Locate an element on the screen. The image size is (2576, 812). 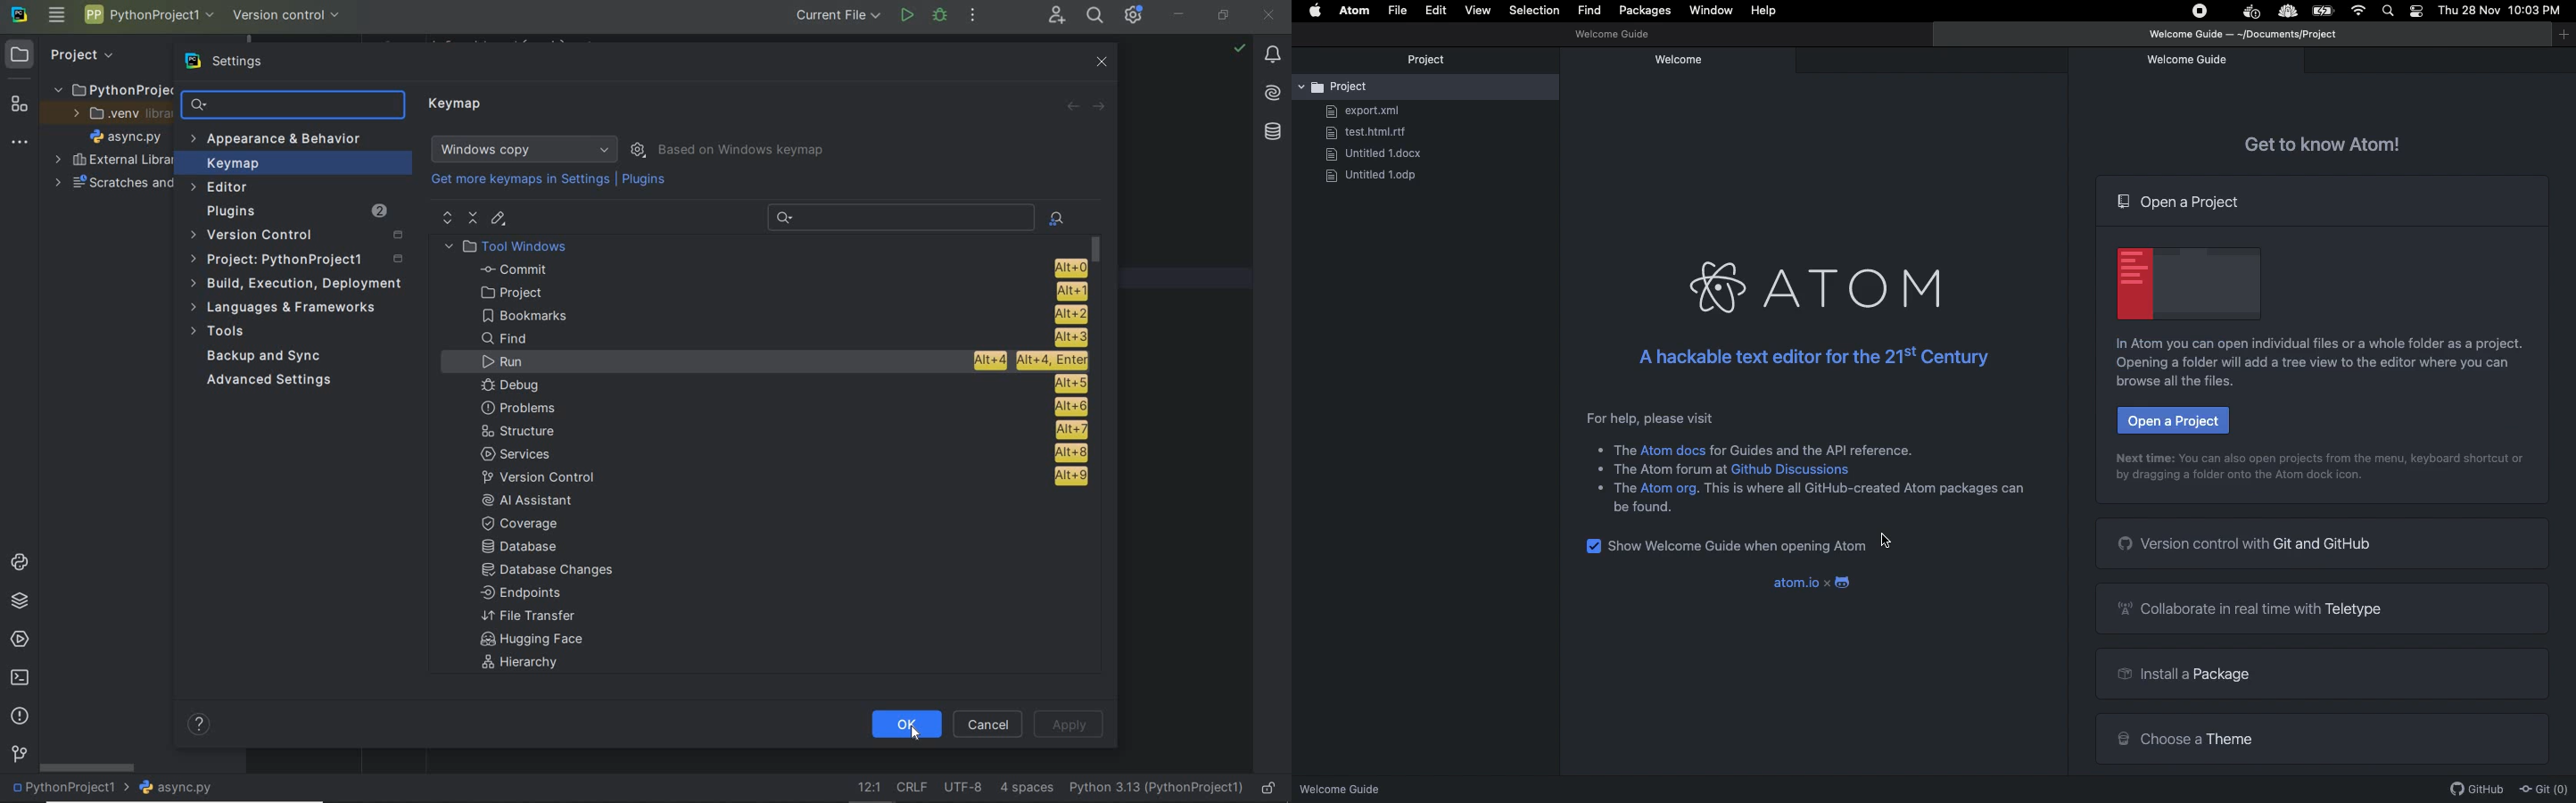
file name is located at coordinates (176, 788).